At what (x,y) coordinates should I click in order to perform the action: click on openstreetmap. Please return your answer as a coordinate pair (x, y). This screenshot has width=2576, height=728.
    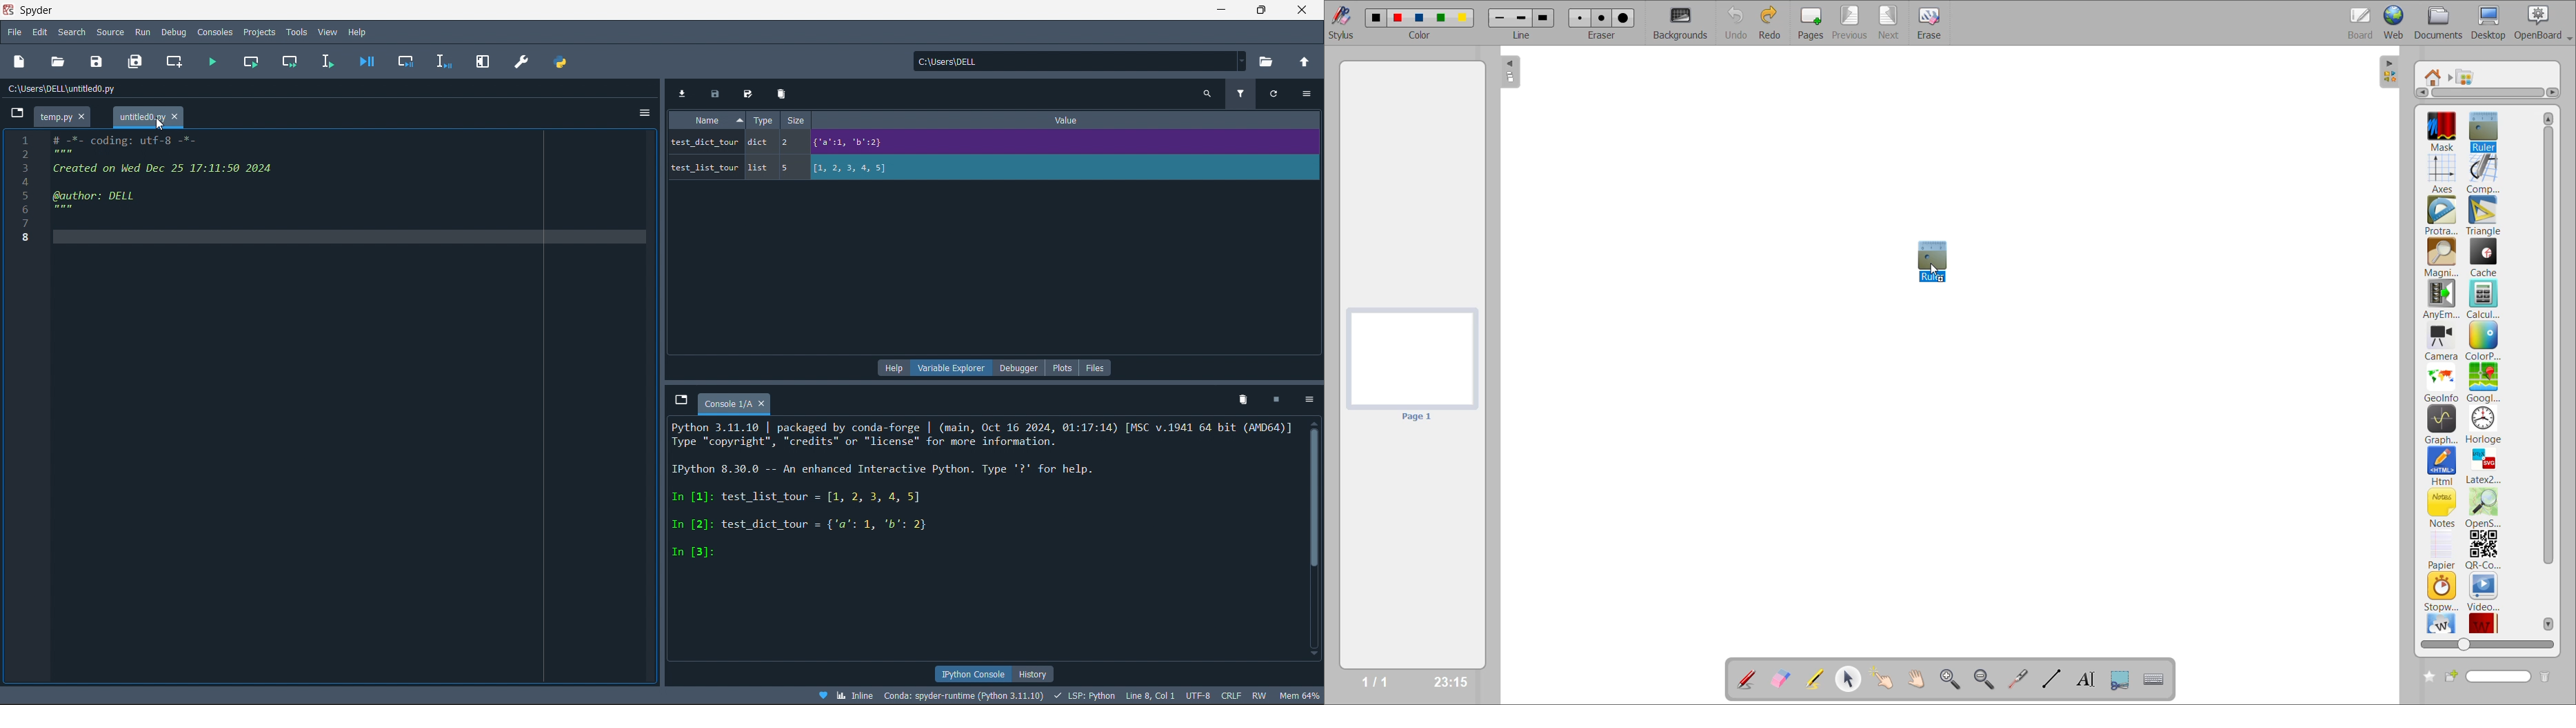
    Looking at the image, I should click on (2486, 509).